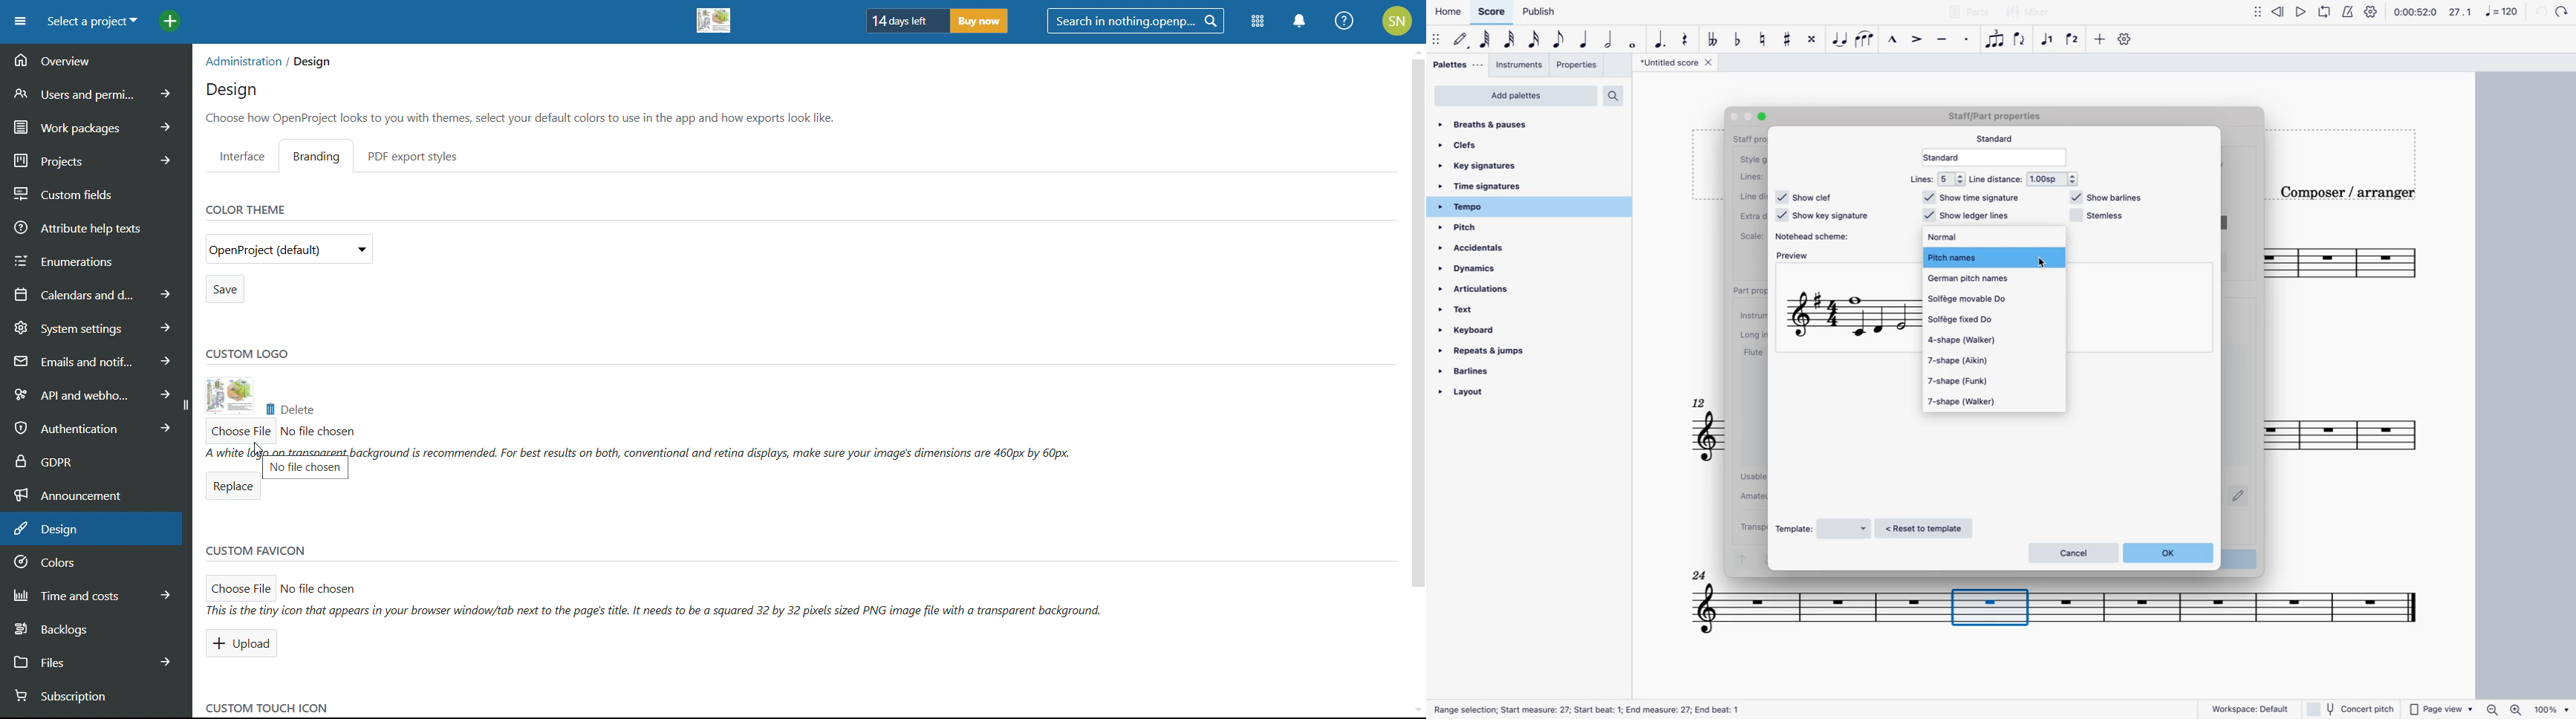 The image size is (2576, 728). What do you see at coordinates (979, 21) in the screenshot?
I see `buy now` at bounding box center [979, 21].